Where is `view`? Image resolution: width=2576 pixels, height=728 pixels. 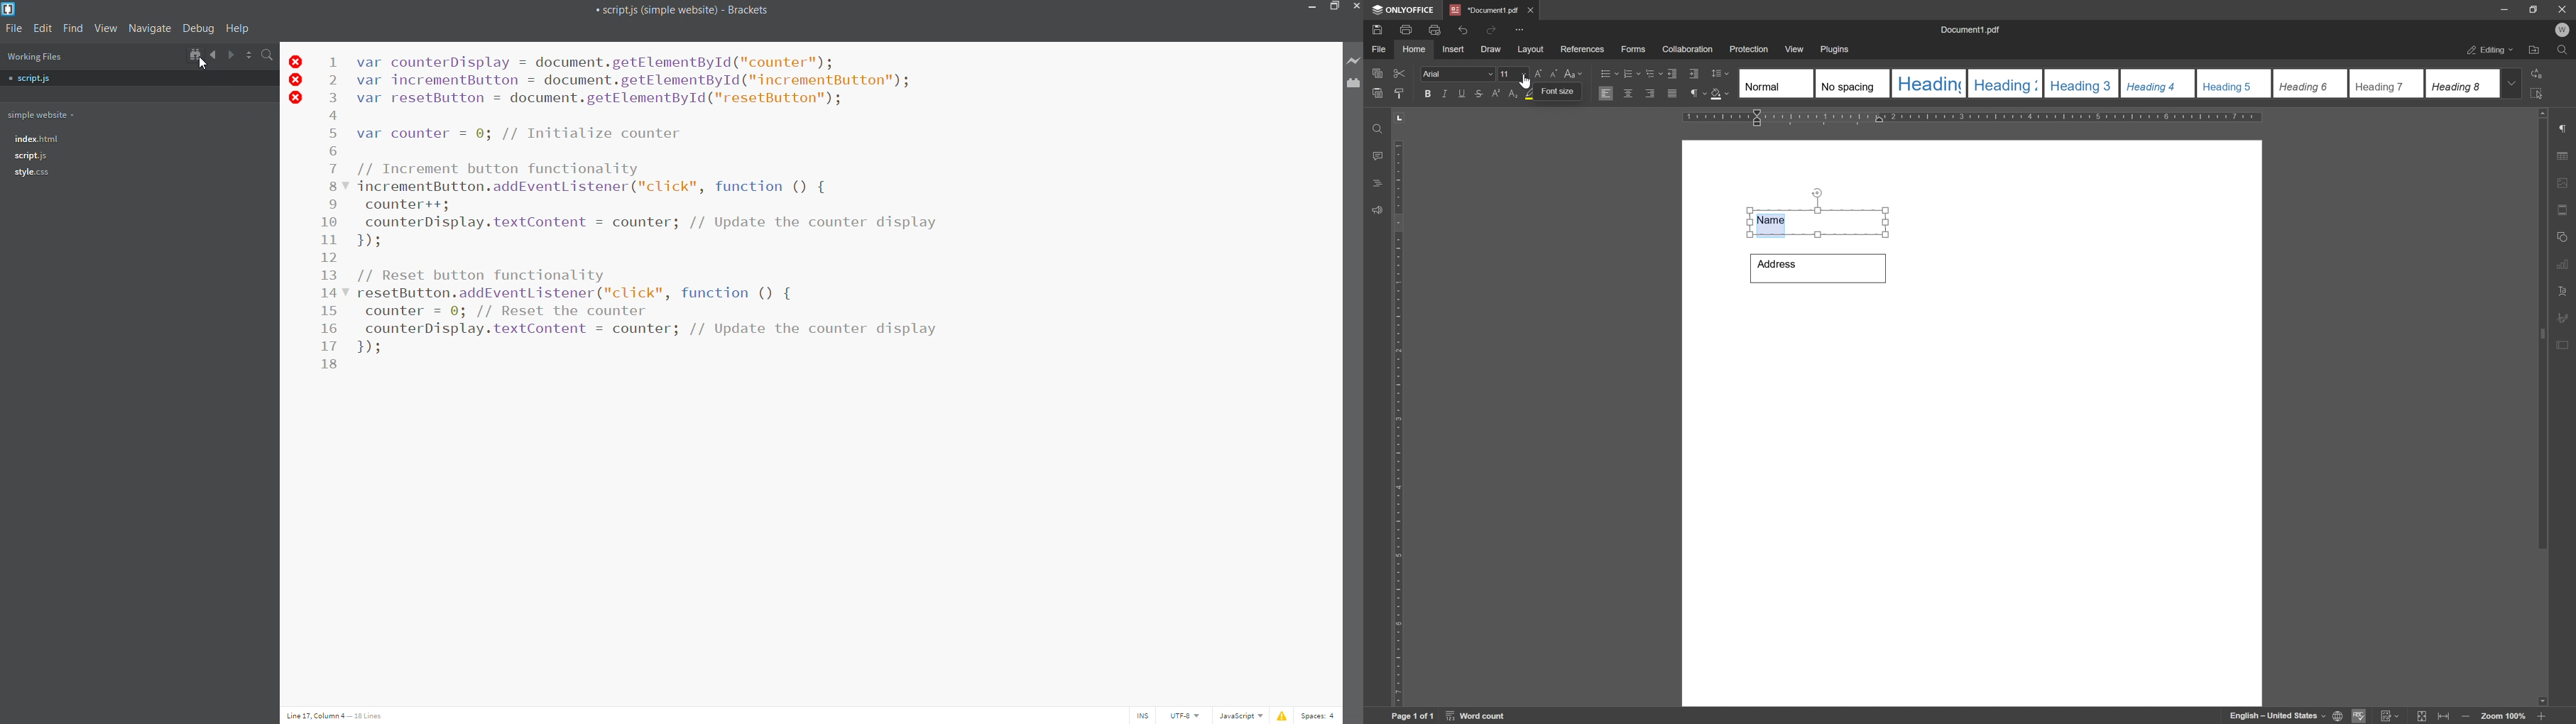
view is located at coordinates (1796, 49).